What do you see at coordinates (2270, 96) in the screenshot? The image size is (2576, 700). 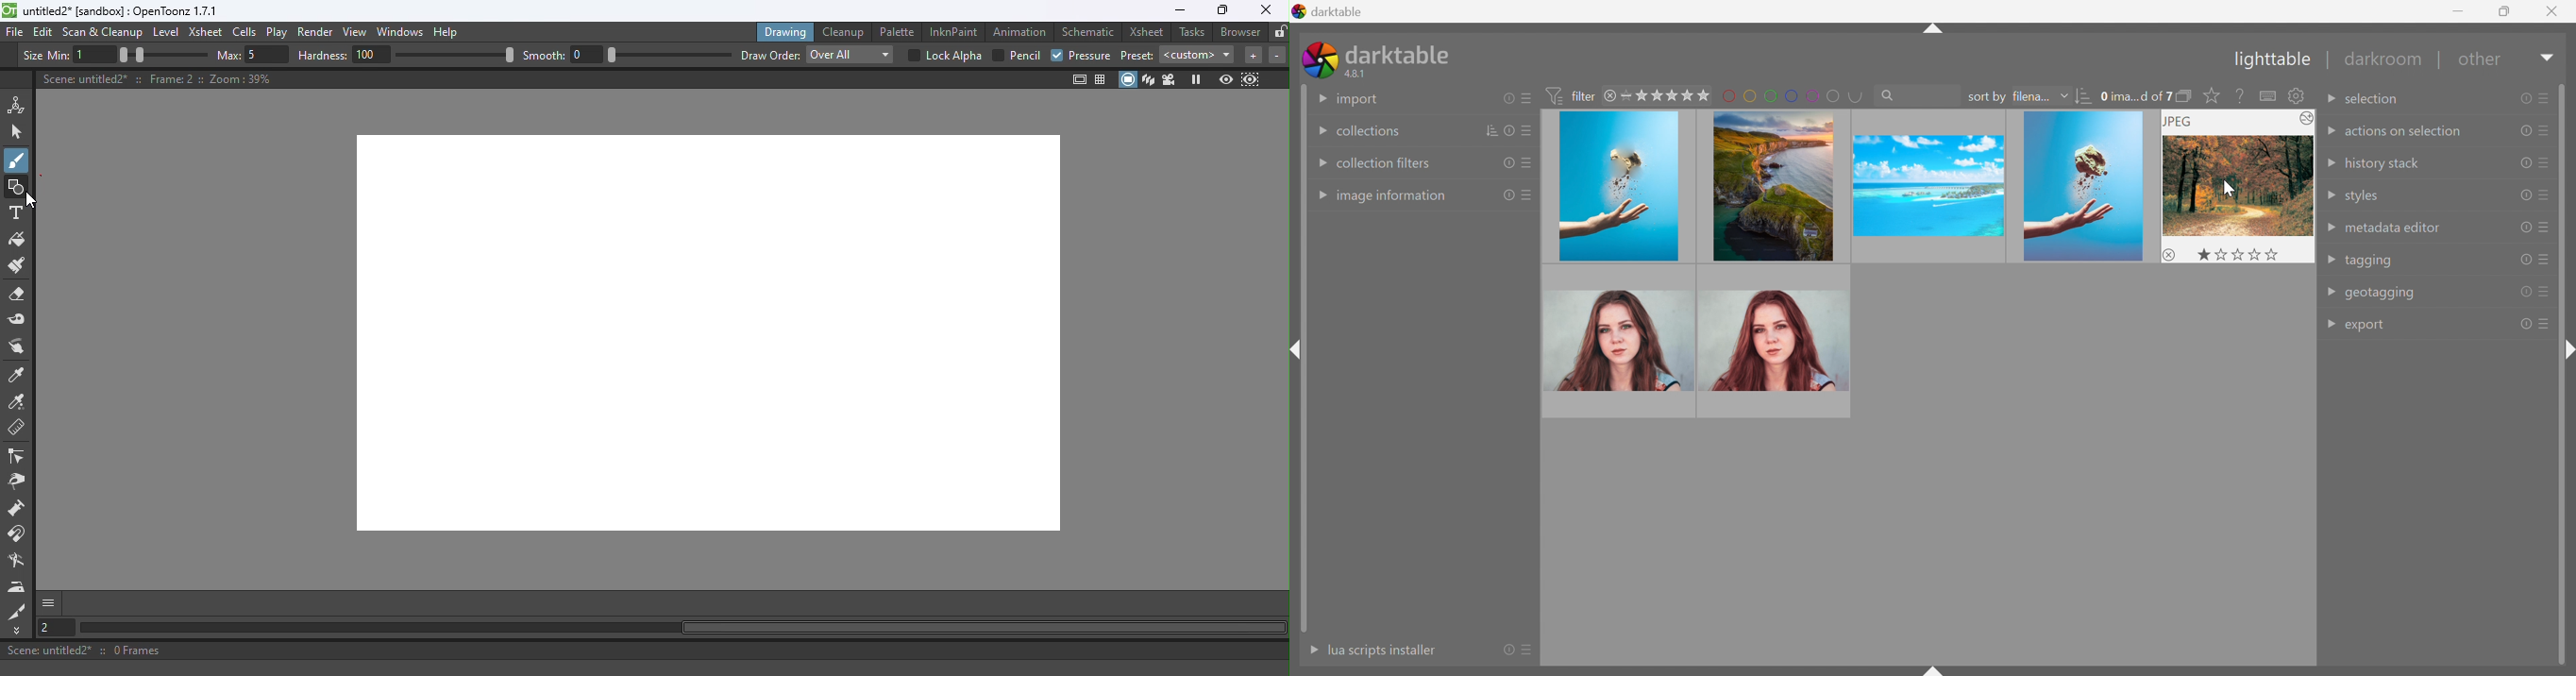 I see `define shortcuts` at bounding box center [2270, 96].